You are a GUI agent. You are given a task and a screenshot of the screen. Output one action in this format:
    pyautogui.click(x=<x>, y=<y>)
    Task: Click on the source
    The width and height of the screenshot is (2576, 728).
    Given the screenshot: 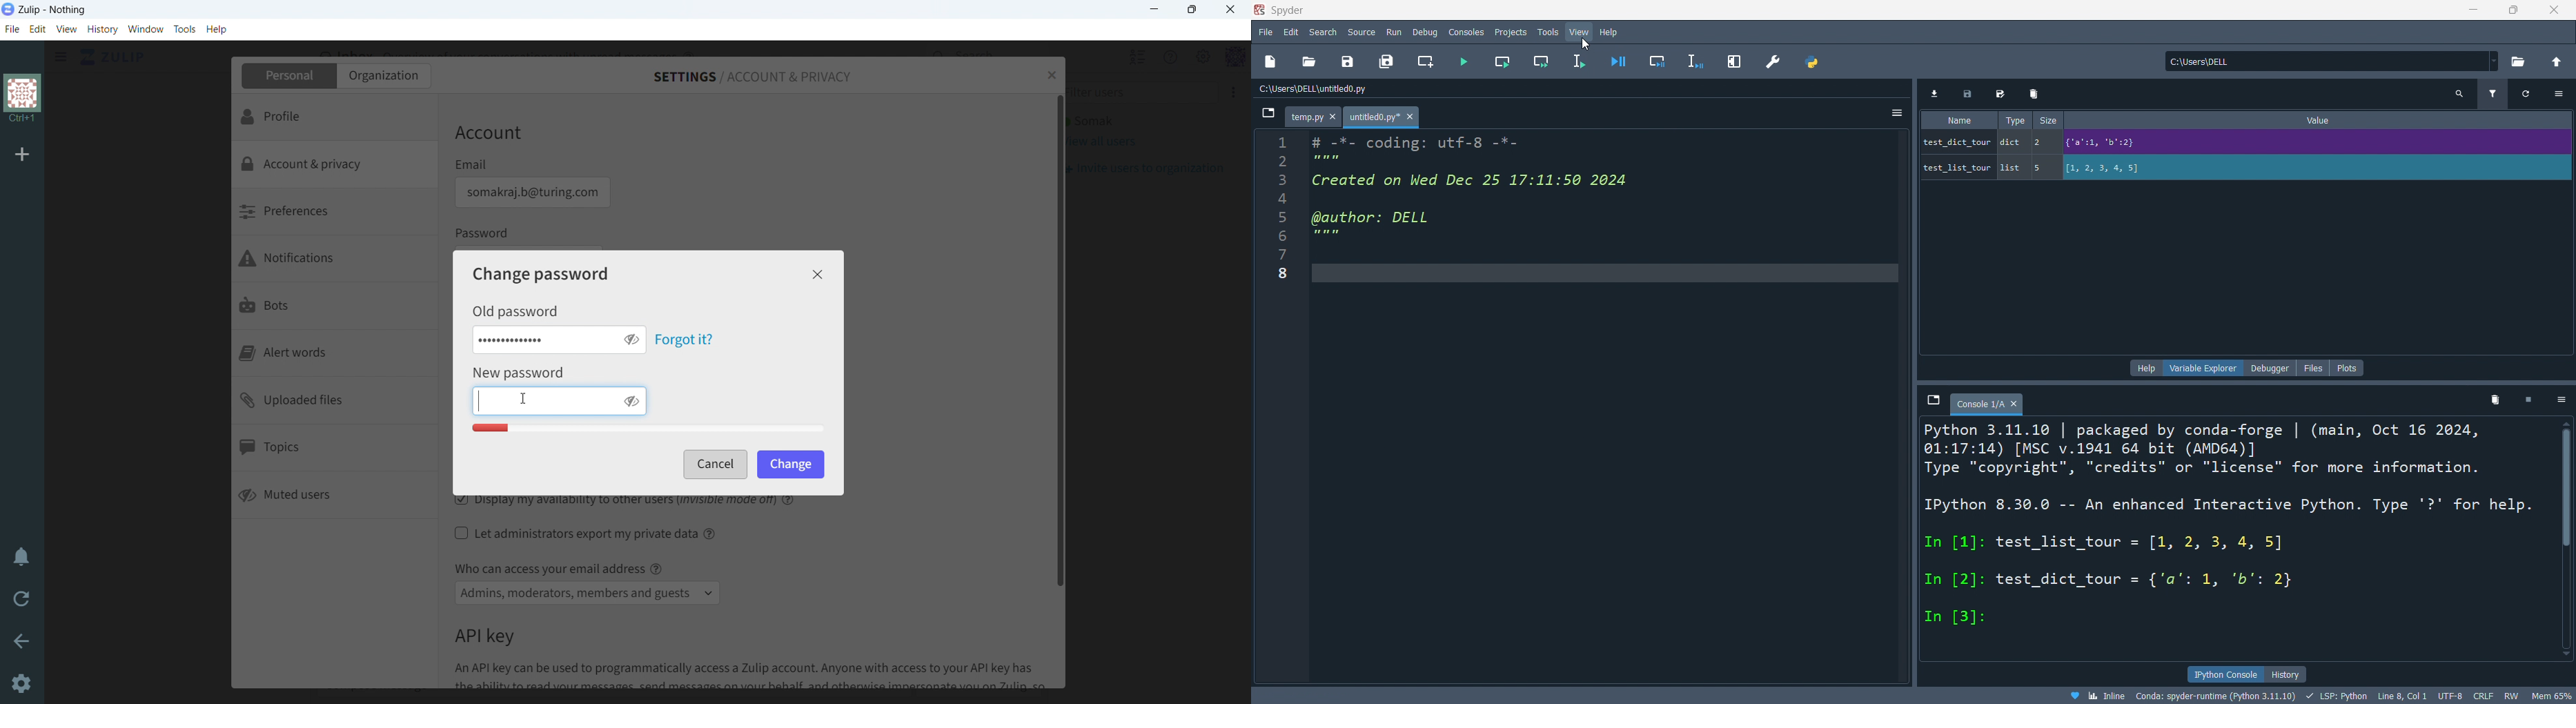 What is the action you would take?
    pyautogui.click(x=1362, y=30)
    